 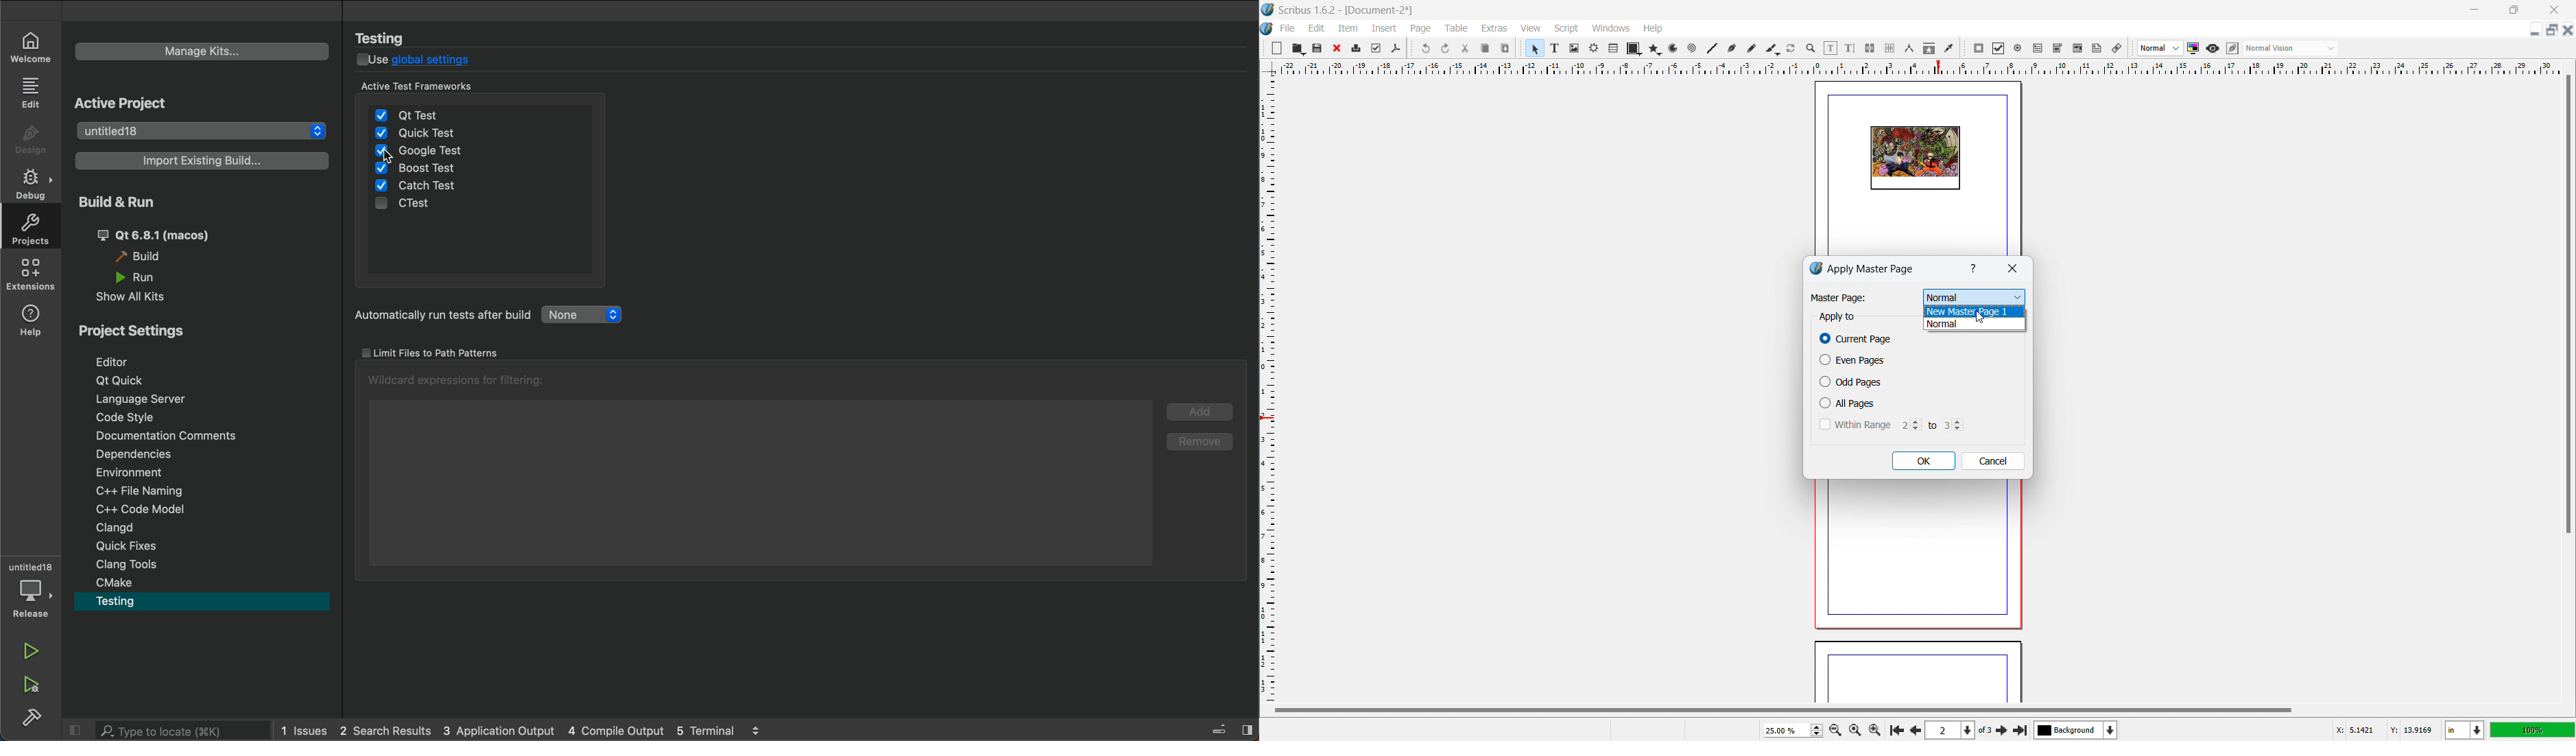 I want to click on vertical scroll bar, so click(x=2566, y=307).